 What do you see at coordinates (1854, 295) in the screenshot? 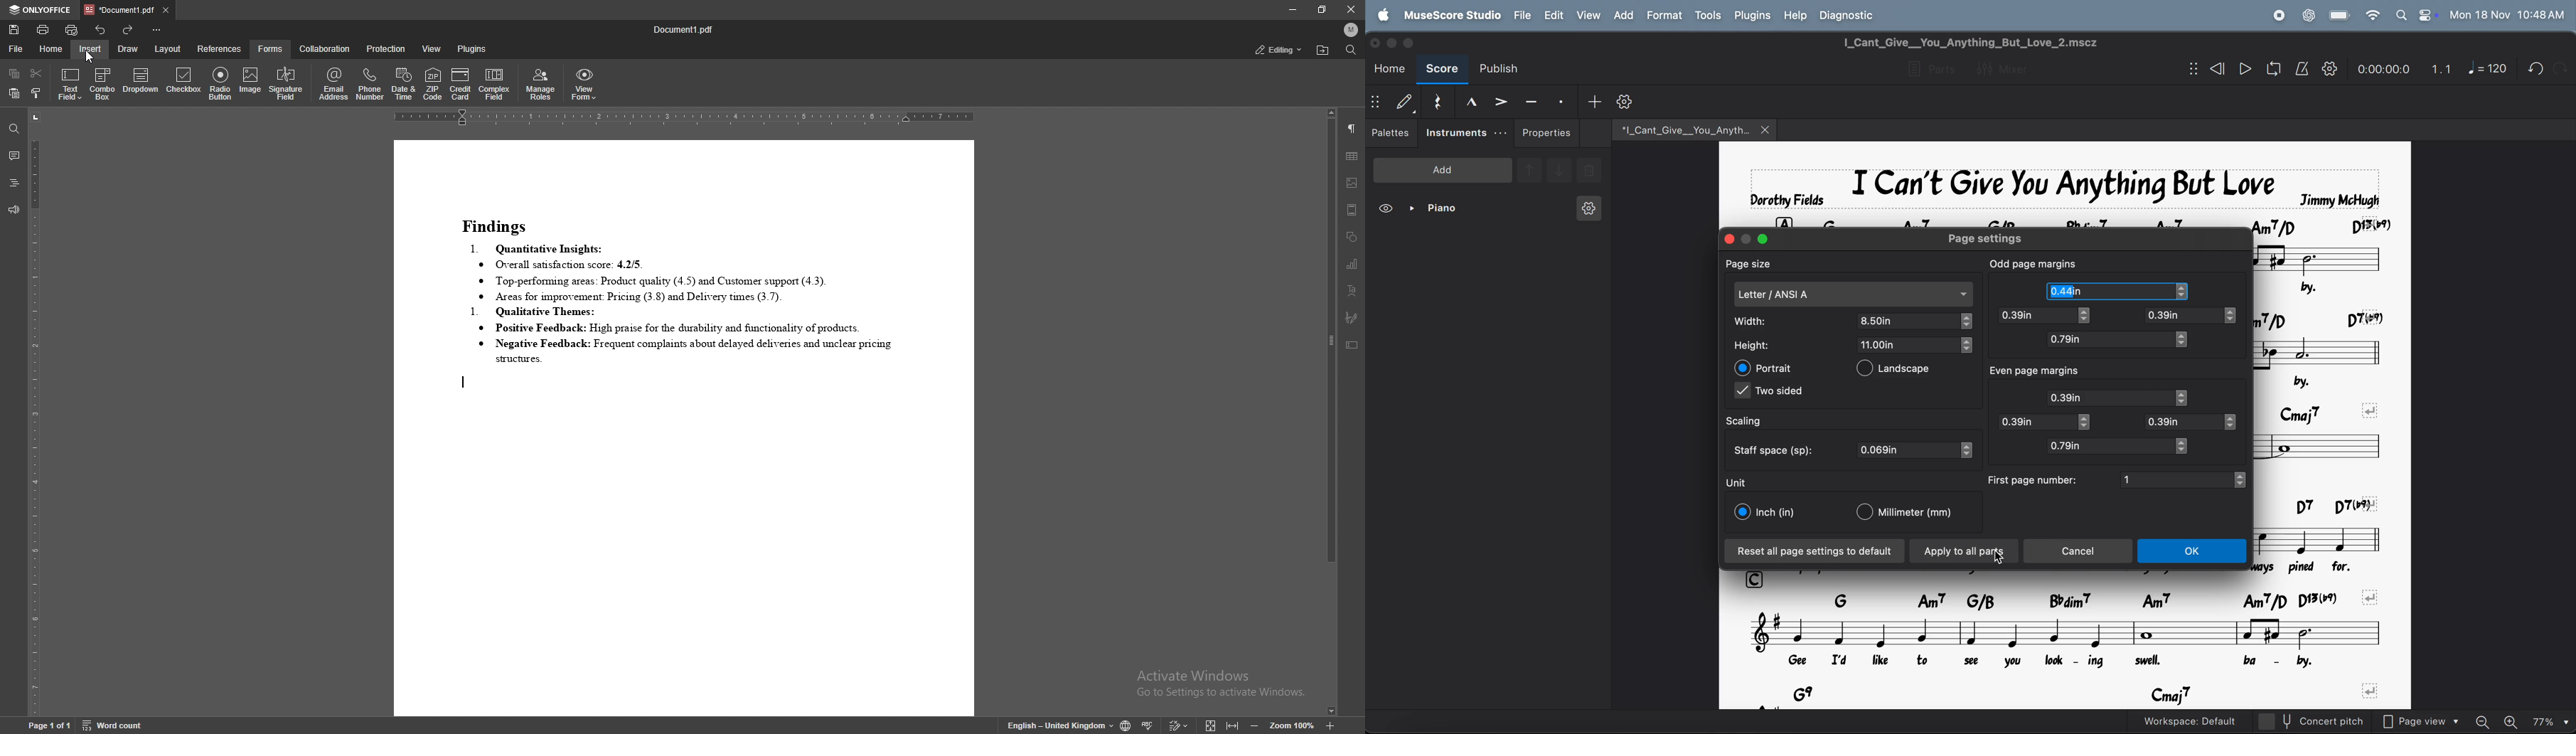
I see `letter ` at bounding box center [1854, 295].